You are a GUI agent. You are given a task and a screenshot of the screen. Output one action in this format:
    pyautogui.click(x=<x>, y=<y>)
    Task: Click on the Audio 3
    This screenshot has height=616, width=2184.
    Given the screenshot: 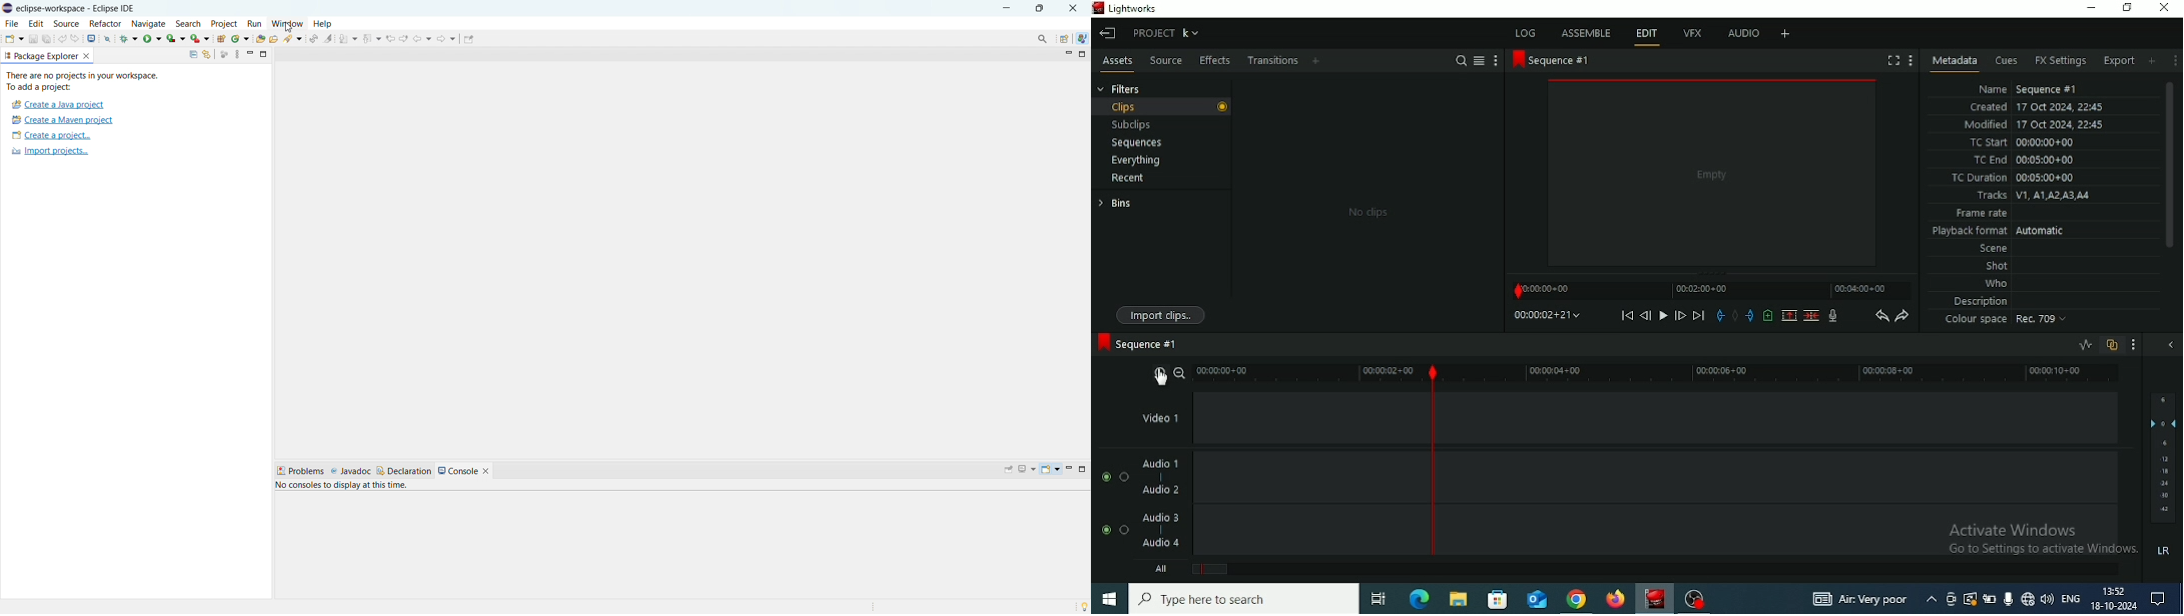 What is the action you would take?
    pyautogui.click(x=1162, y=516)
    